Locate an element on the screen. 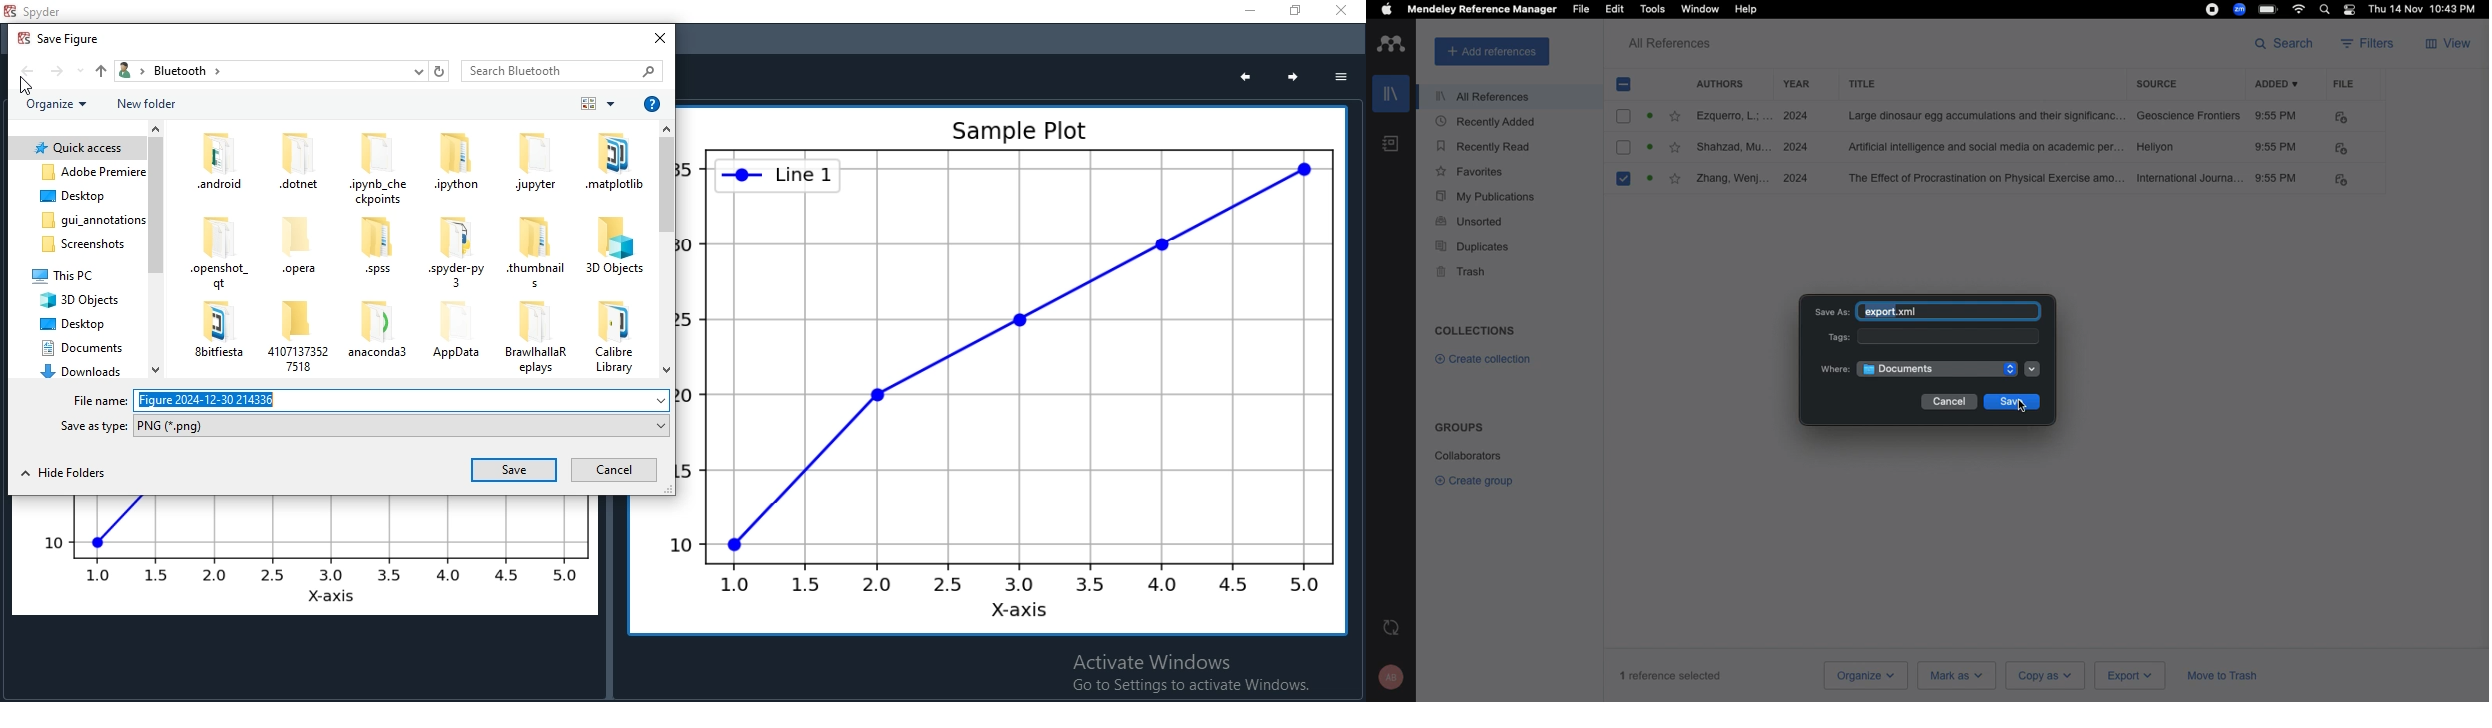 The image size is (2492, 728). FILE is located at coordinates (2338, 148).